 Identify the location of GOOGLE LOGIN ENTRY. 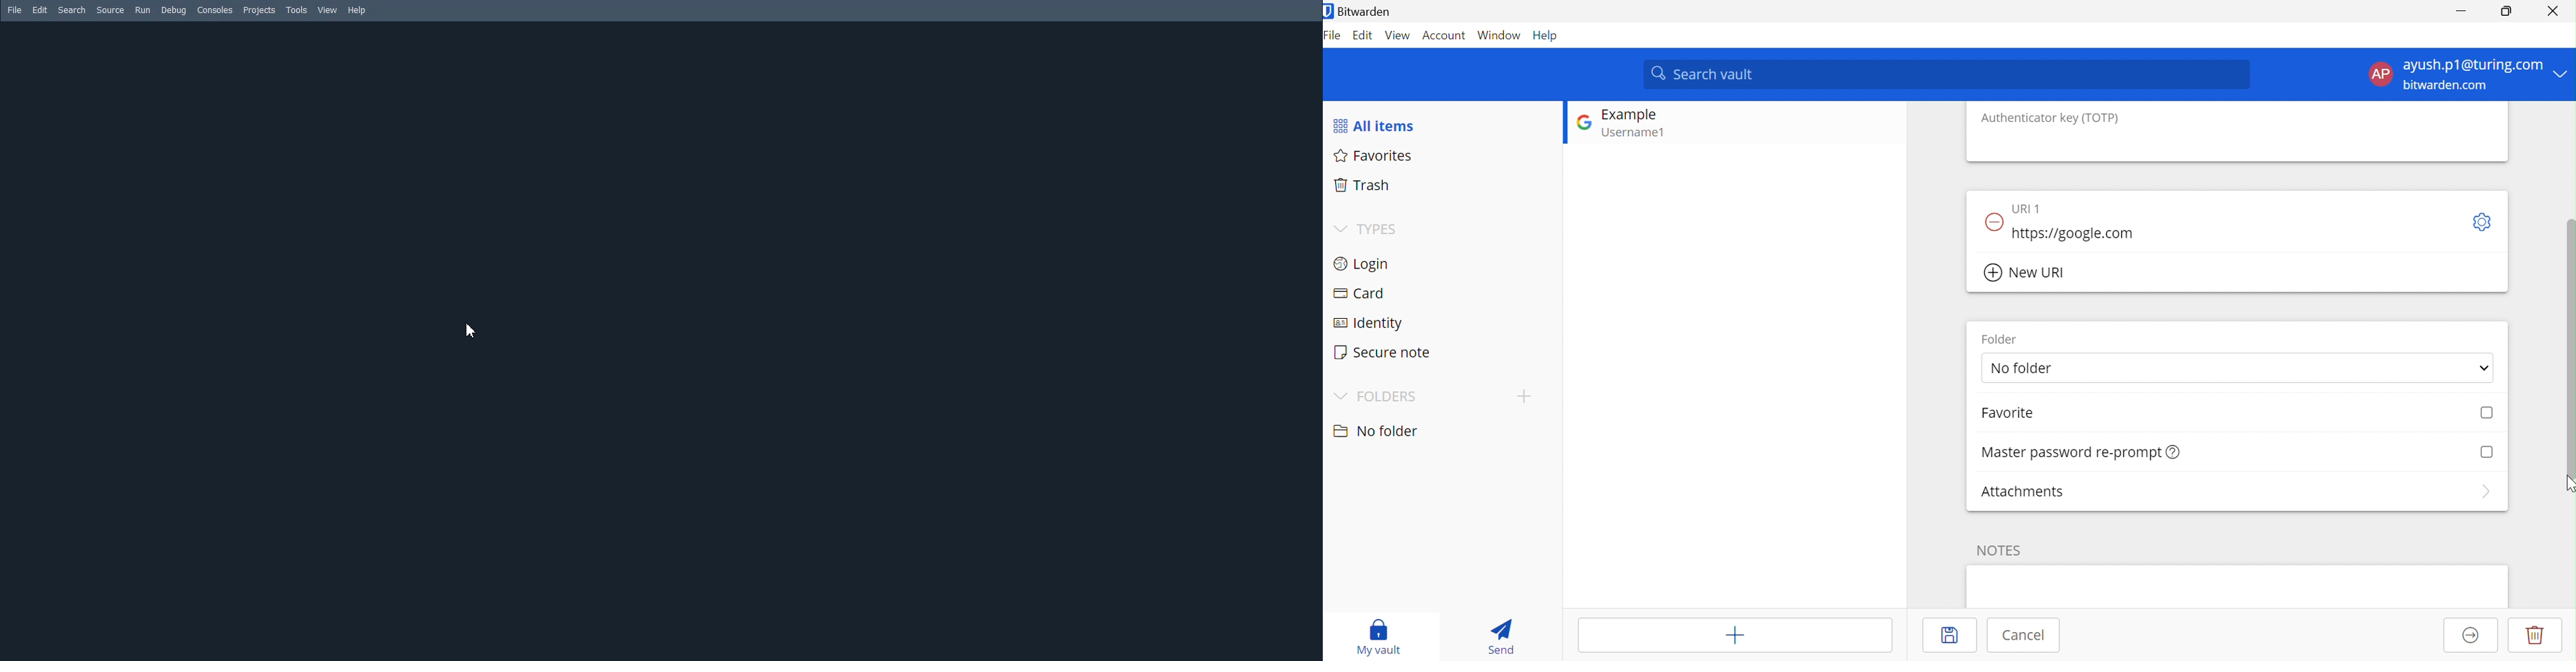
(1650, 125).